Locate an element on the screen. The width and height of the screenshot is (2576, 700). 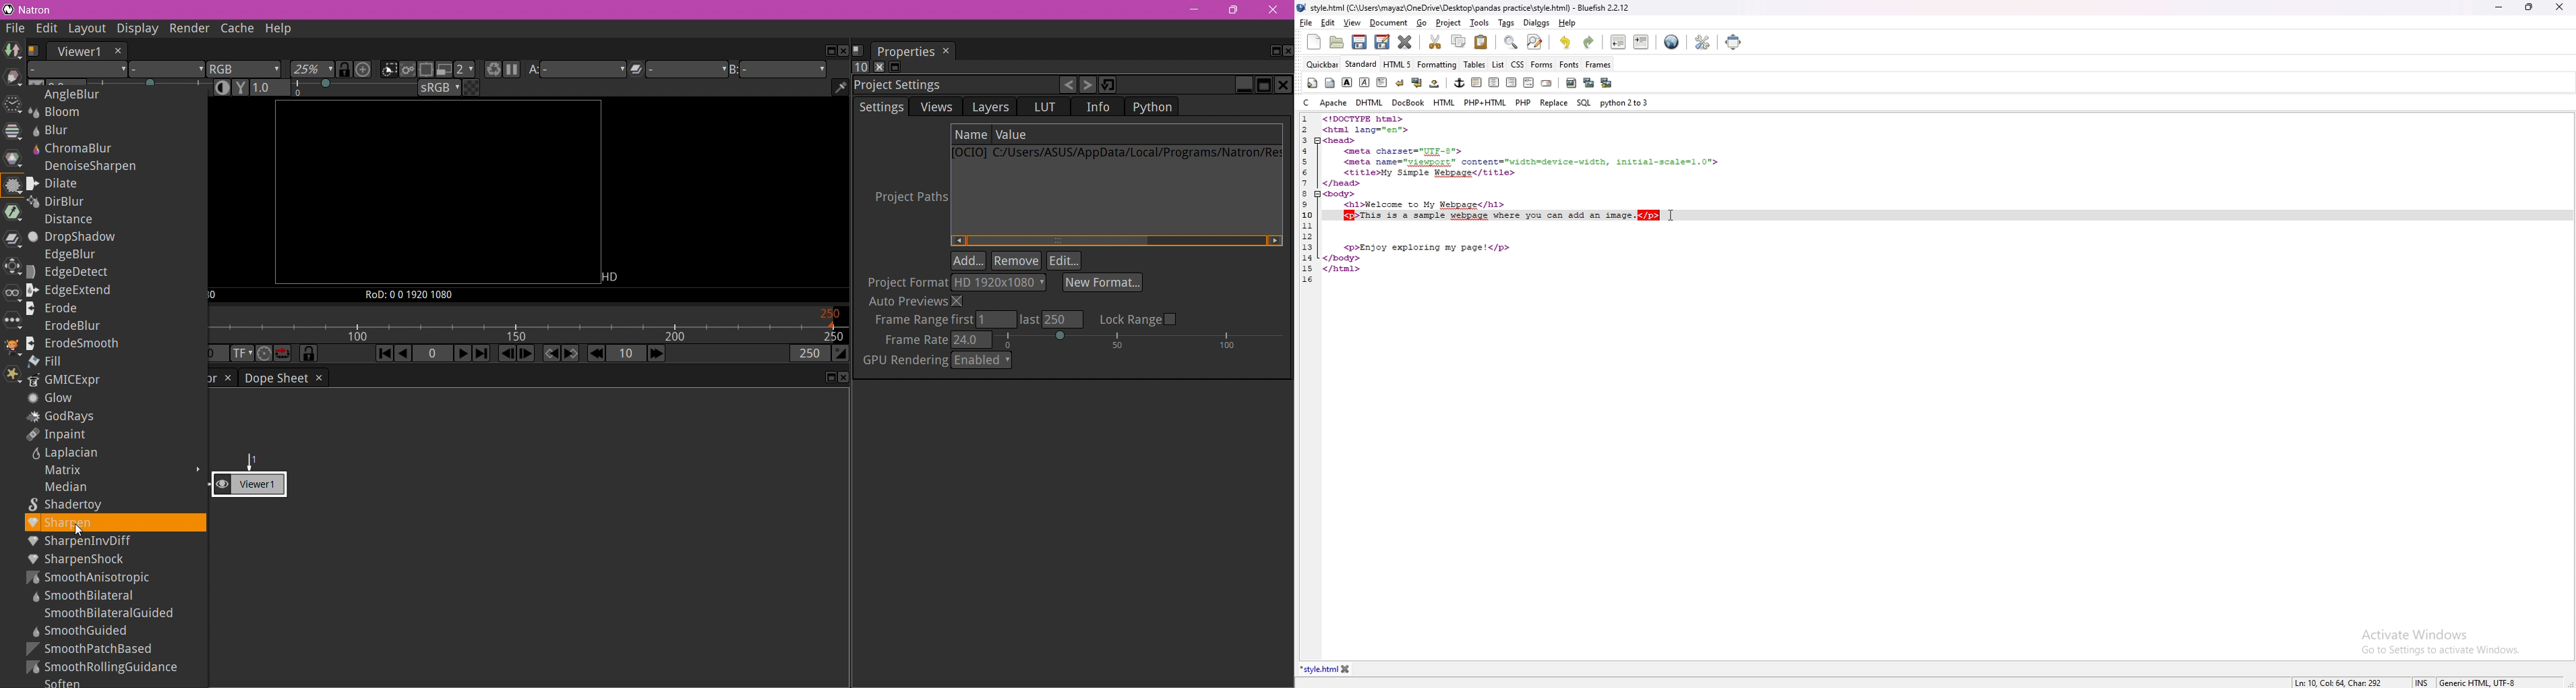
standard is located at coordinates (1361, 65).